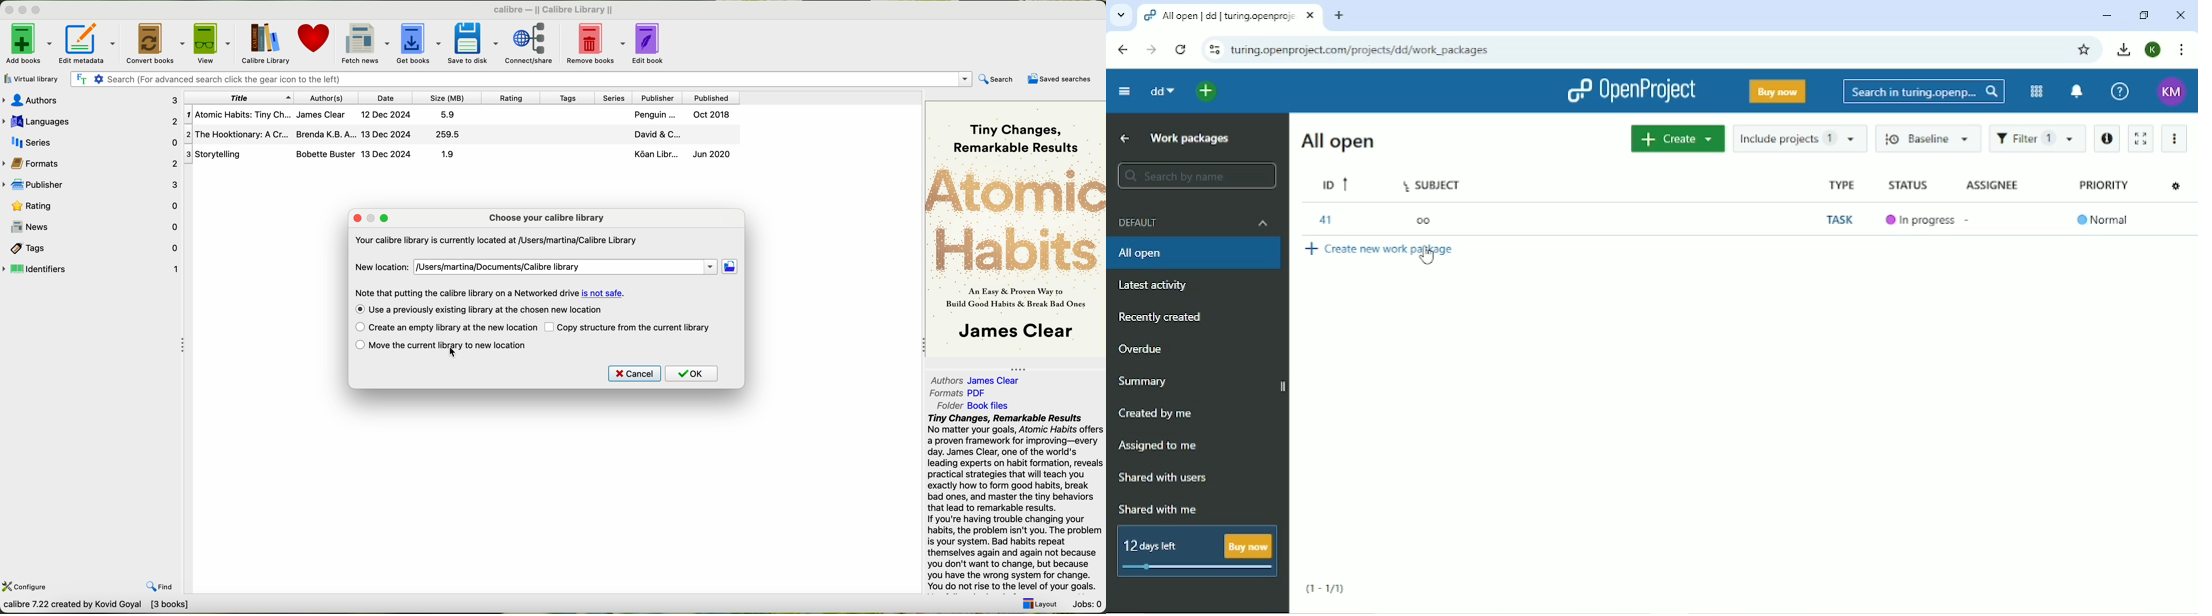 This screenshot has width=2212, height=616. Describe the element at coordinates (473, 42) in the screenshot. I see `save to disk` at that location.